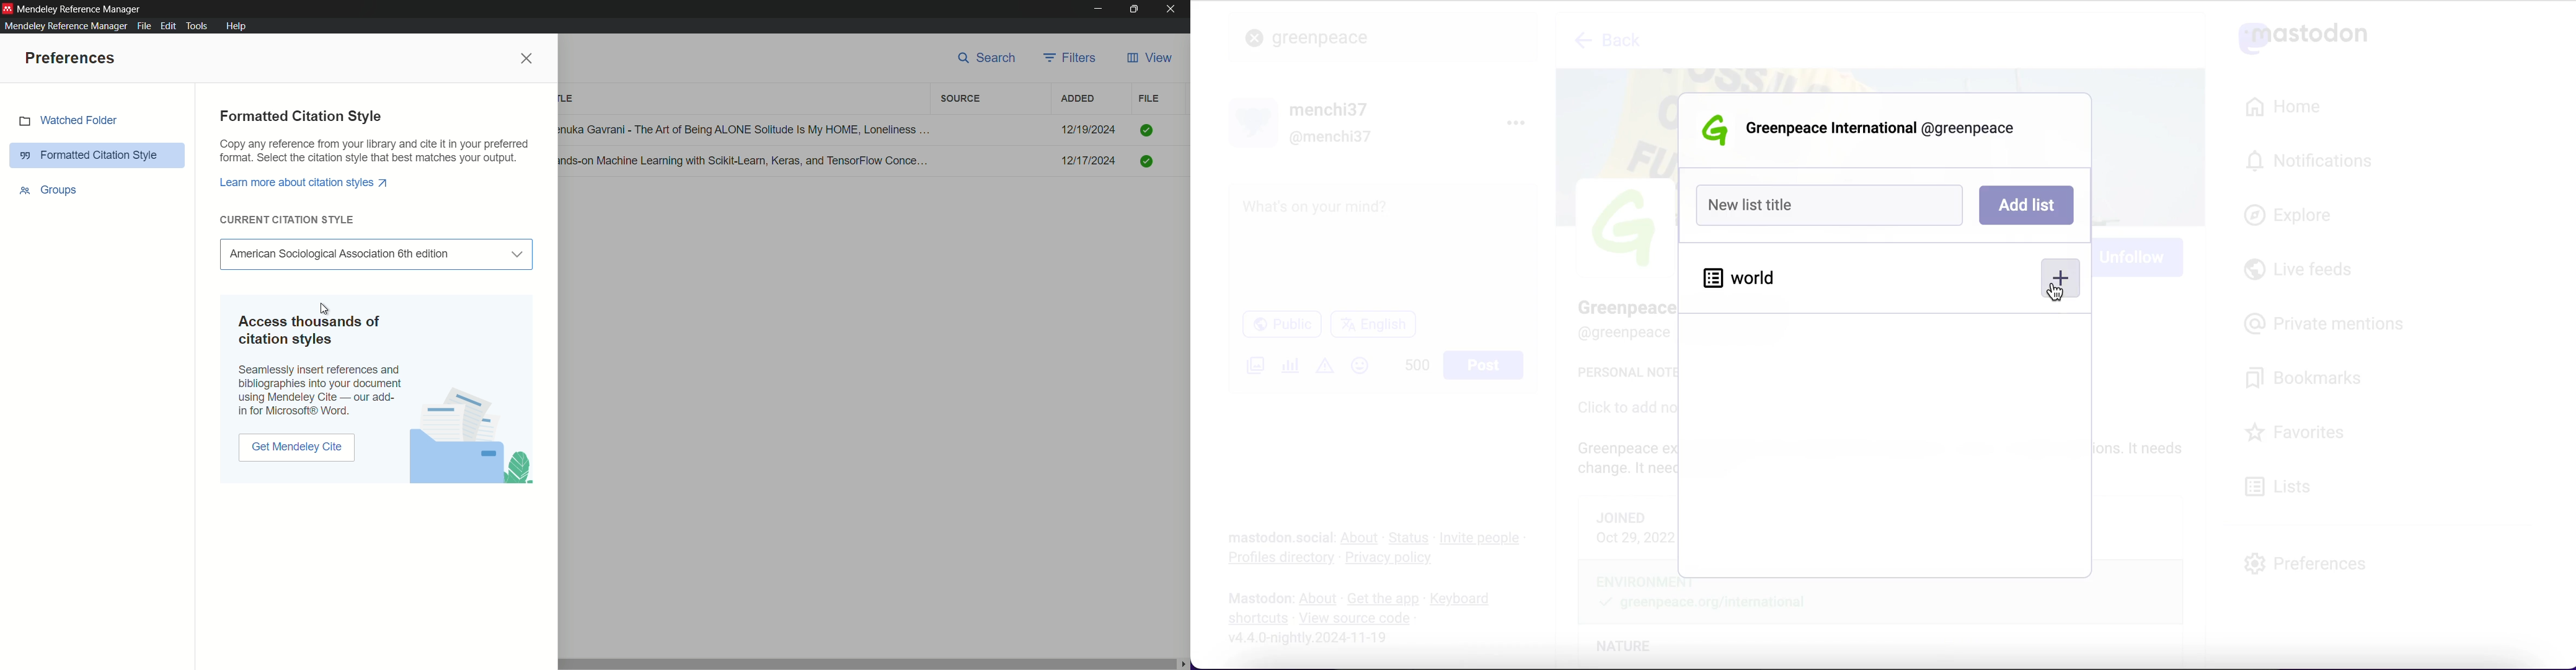 The height and width of the screenshot is (672, 2576). I want to click on preferences, so click(71, 59).